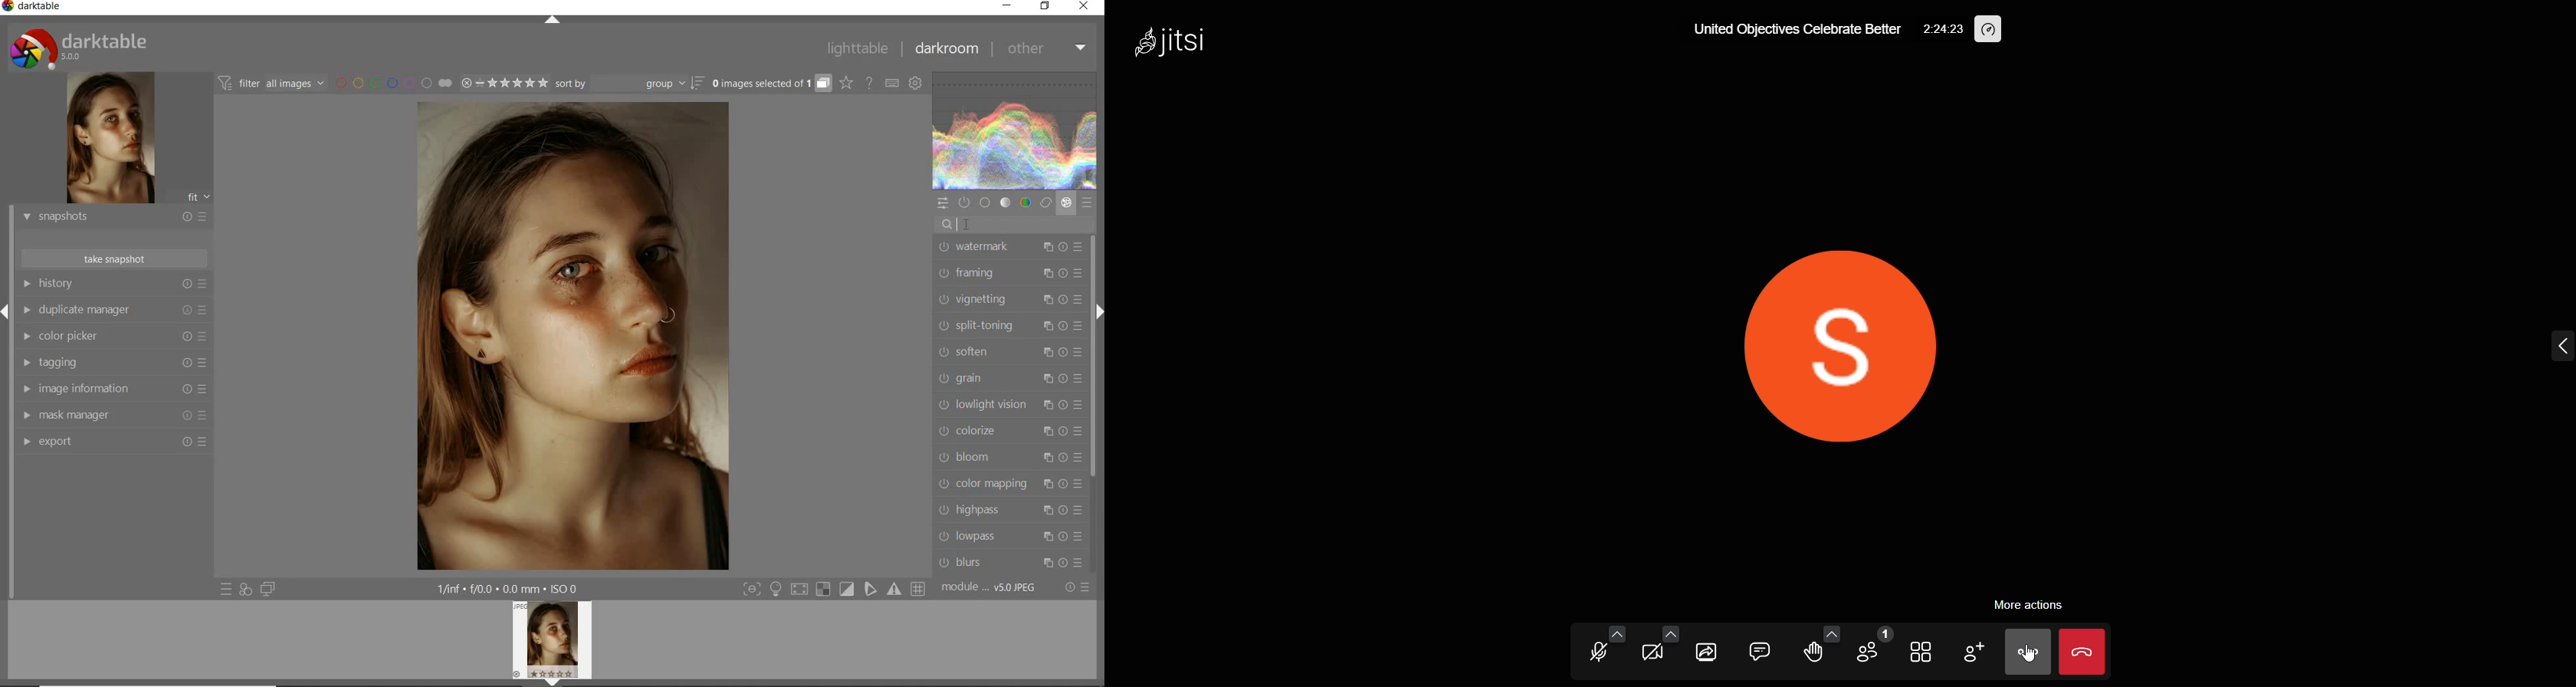  What do you see at coordinates (113, 311) in the screenshot?
I see `duplicate manager` at bounding box center [113, 311].